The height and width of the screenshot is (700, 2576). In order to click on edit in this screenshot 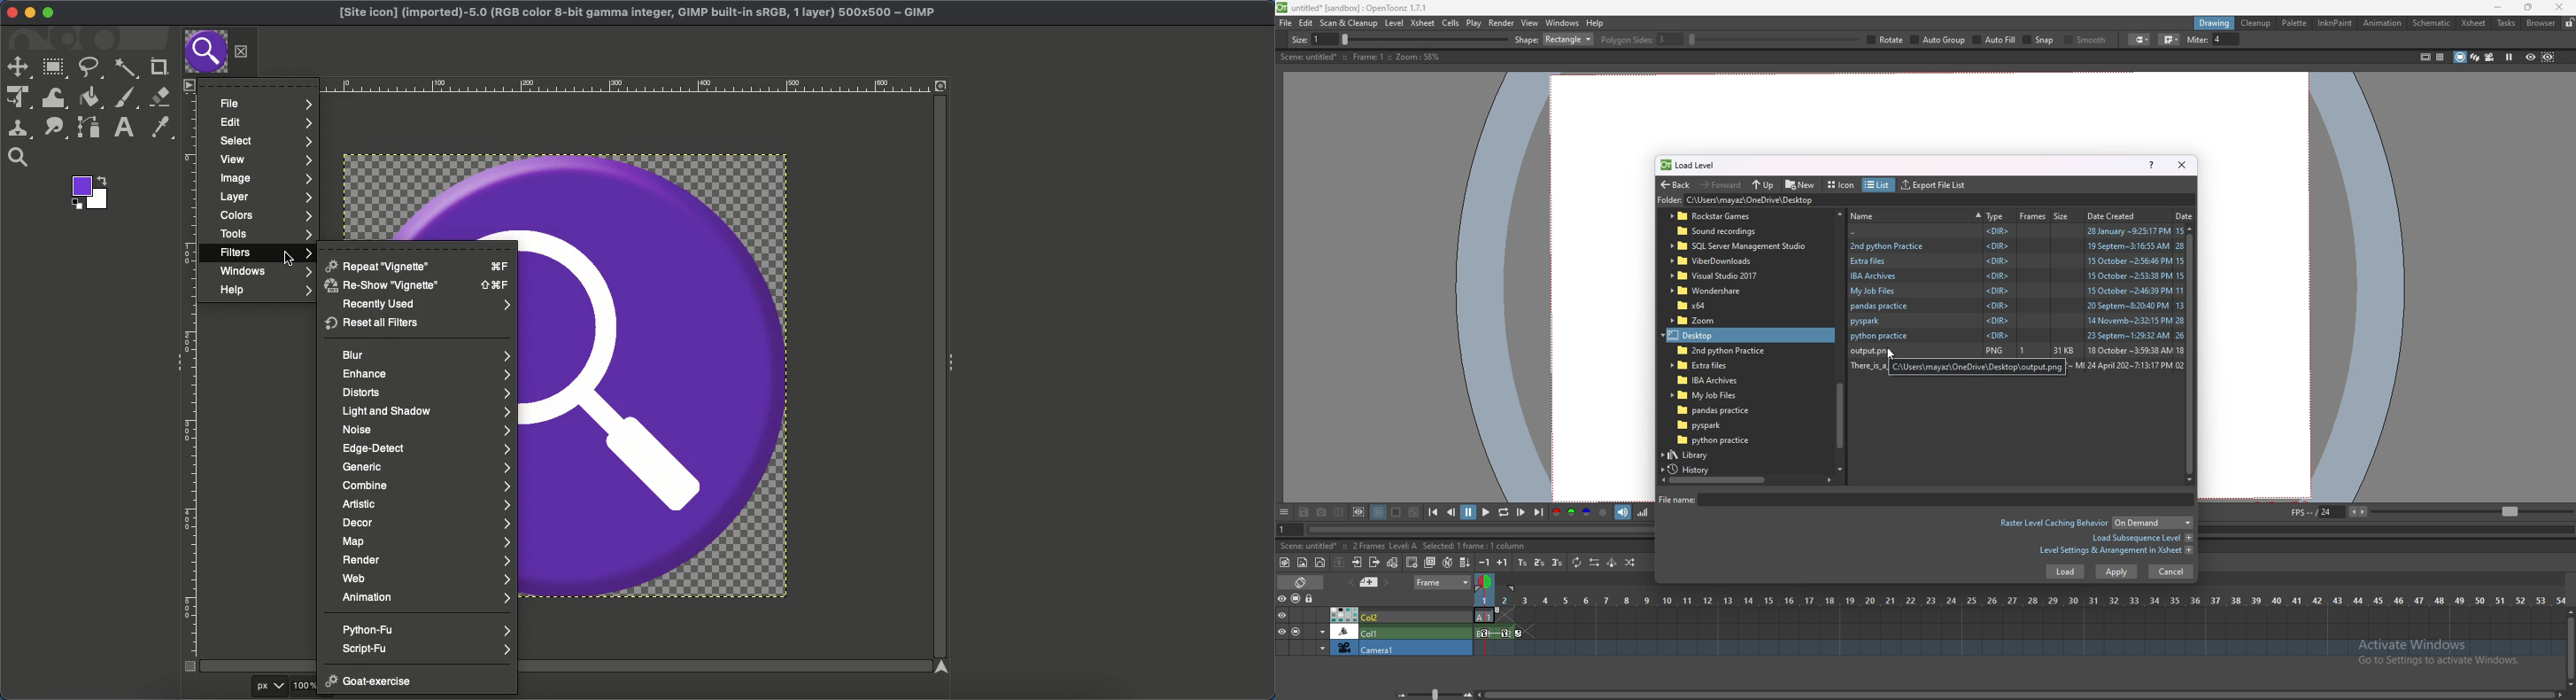, I will do `click(1306, 22)`.